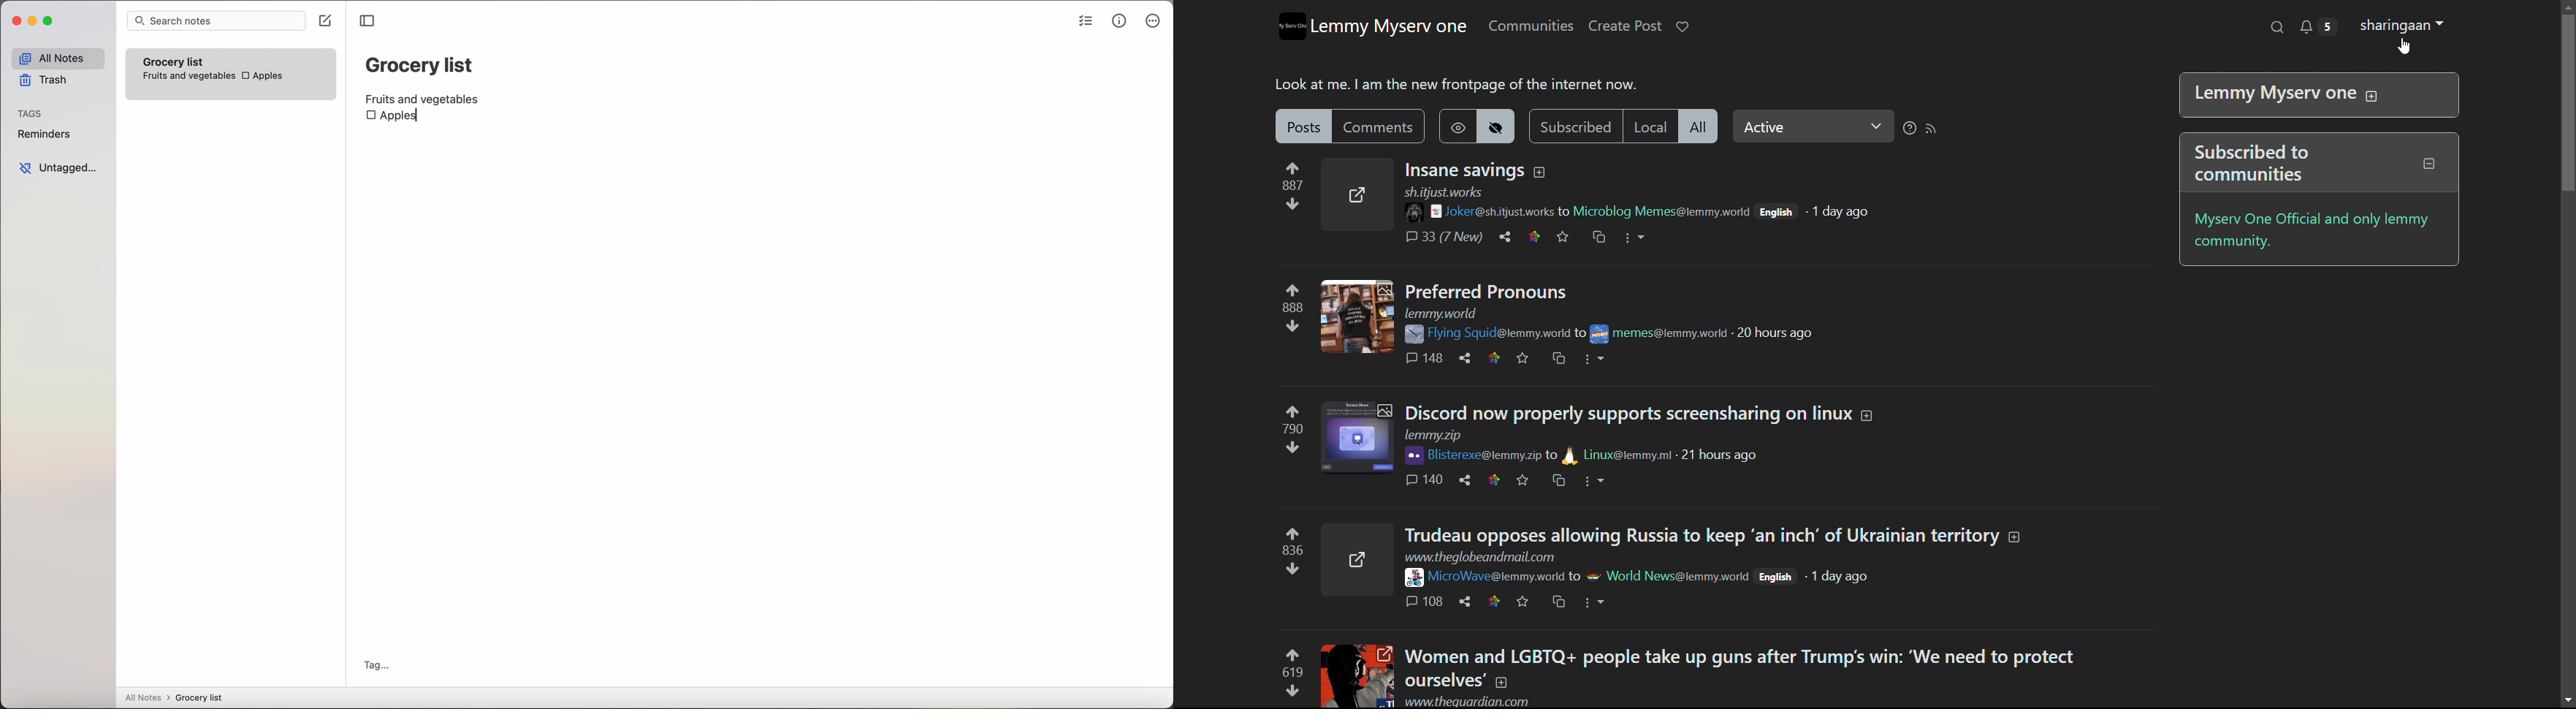 The height and width of the screenshot is (728, 2576). What do you see at coordinates (271, 75) in the screenshot?
I see `apples` at bounding box center [271, 75].